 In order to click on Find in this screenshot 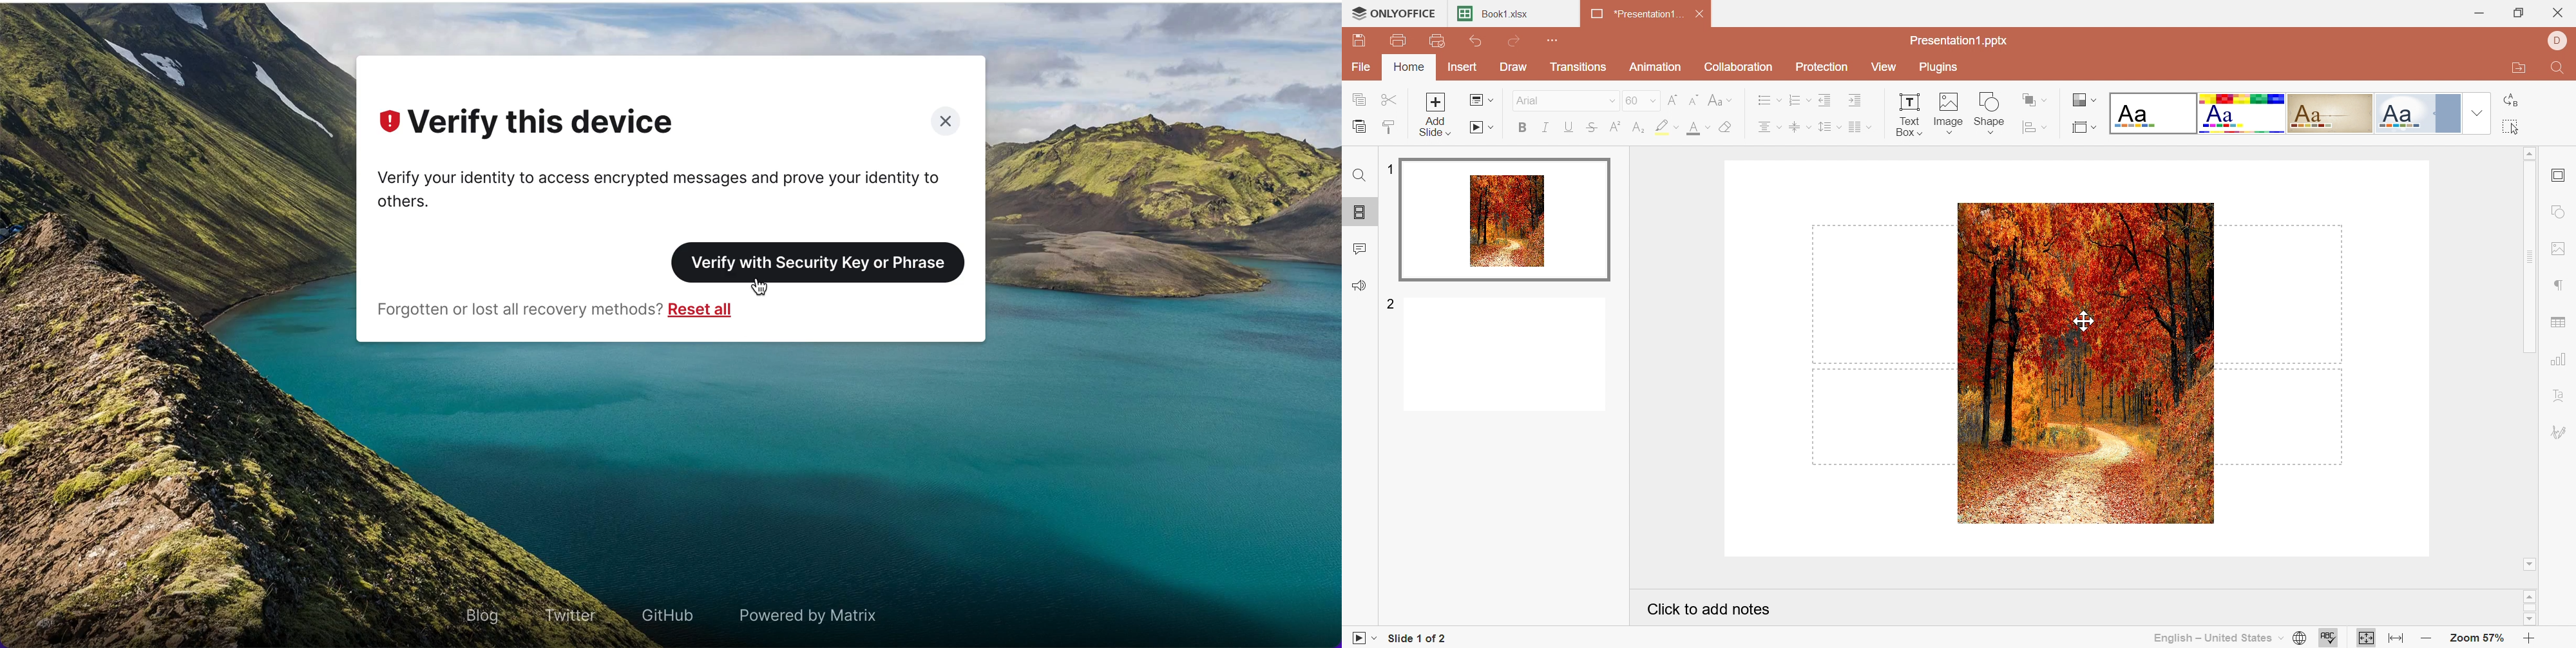, I will do `click(1359, 177)`.